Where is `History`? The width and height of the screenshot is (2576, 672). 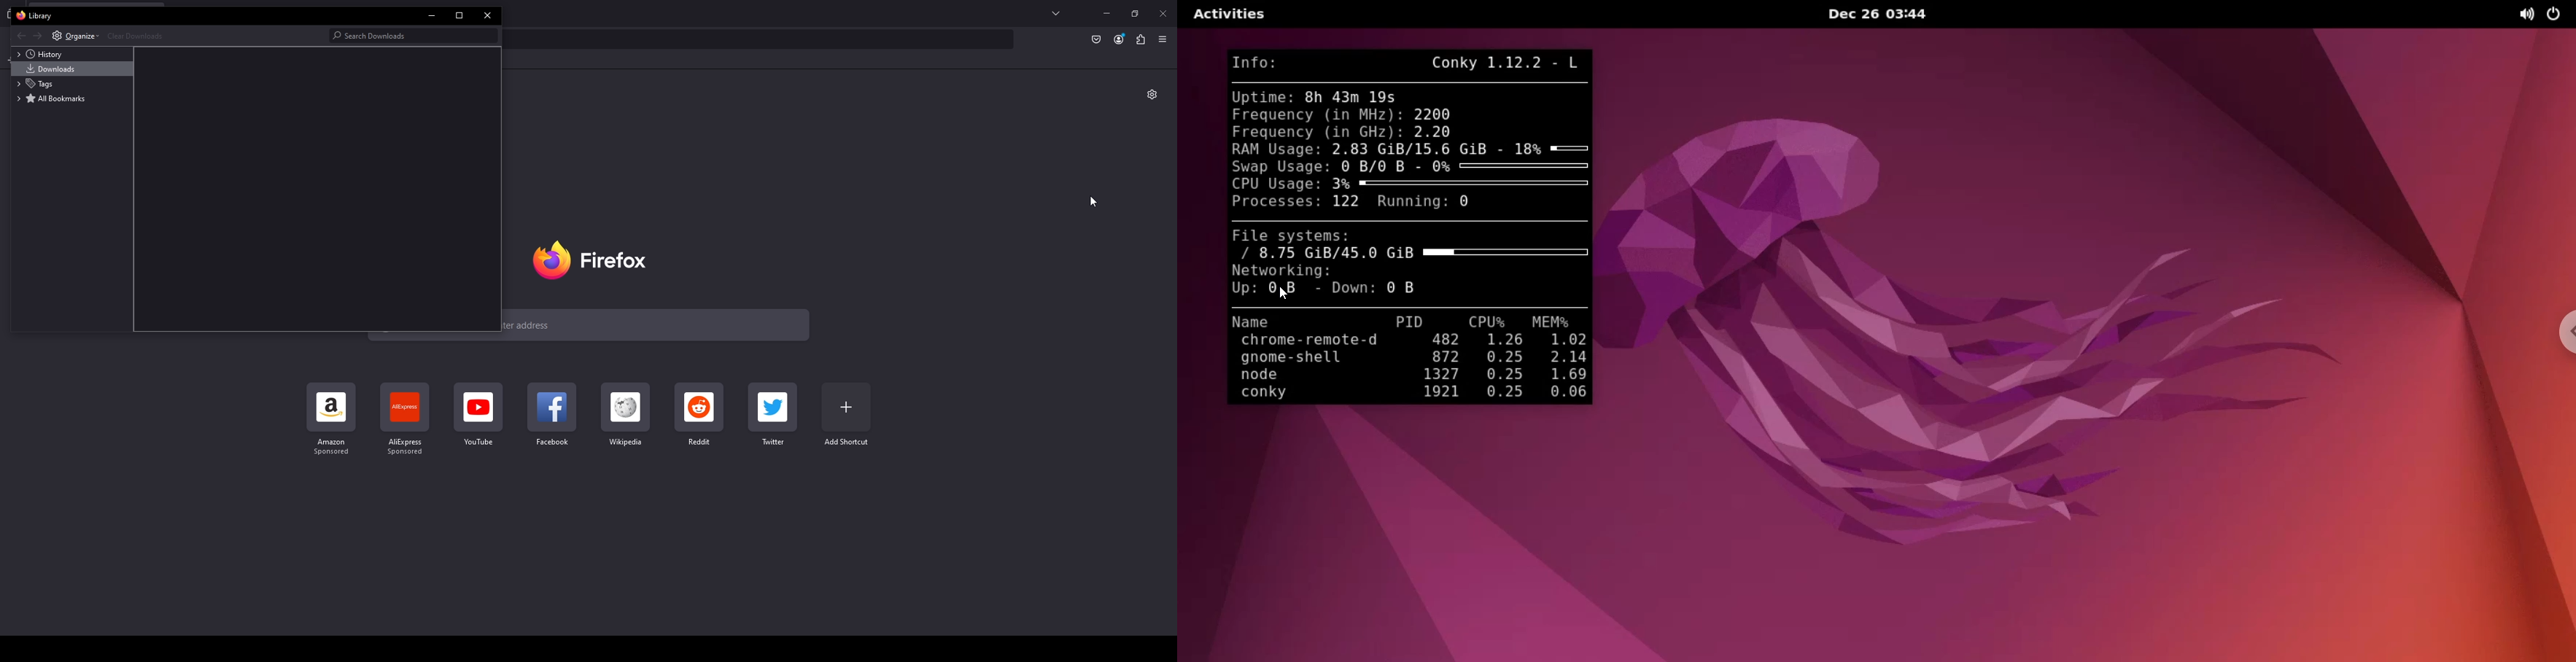
History is located at coordinates (74, 54).